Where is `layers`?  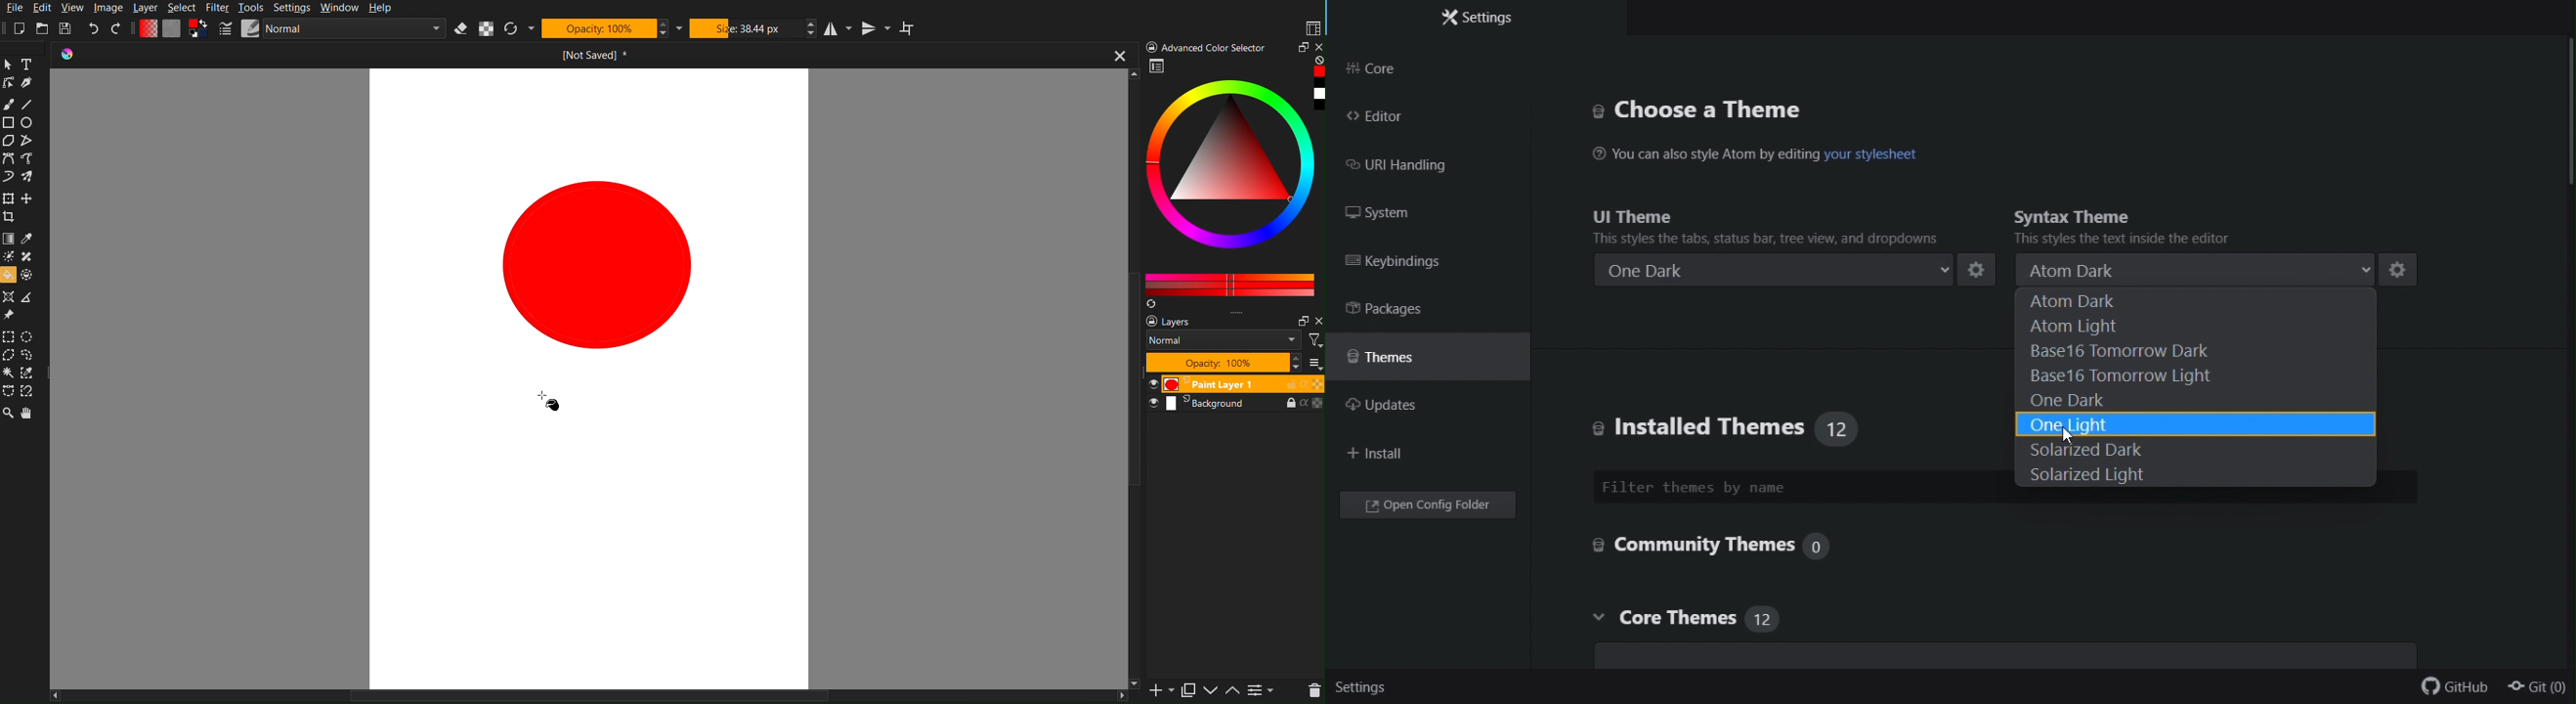 layers is located at coordinates (1168, 320).